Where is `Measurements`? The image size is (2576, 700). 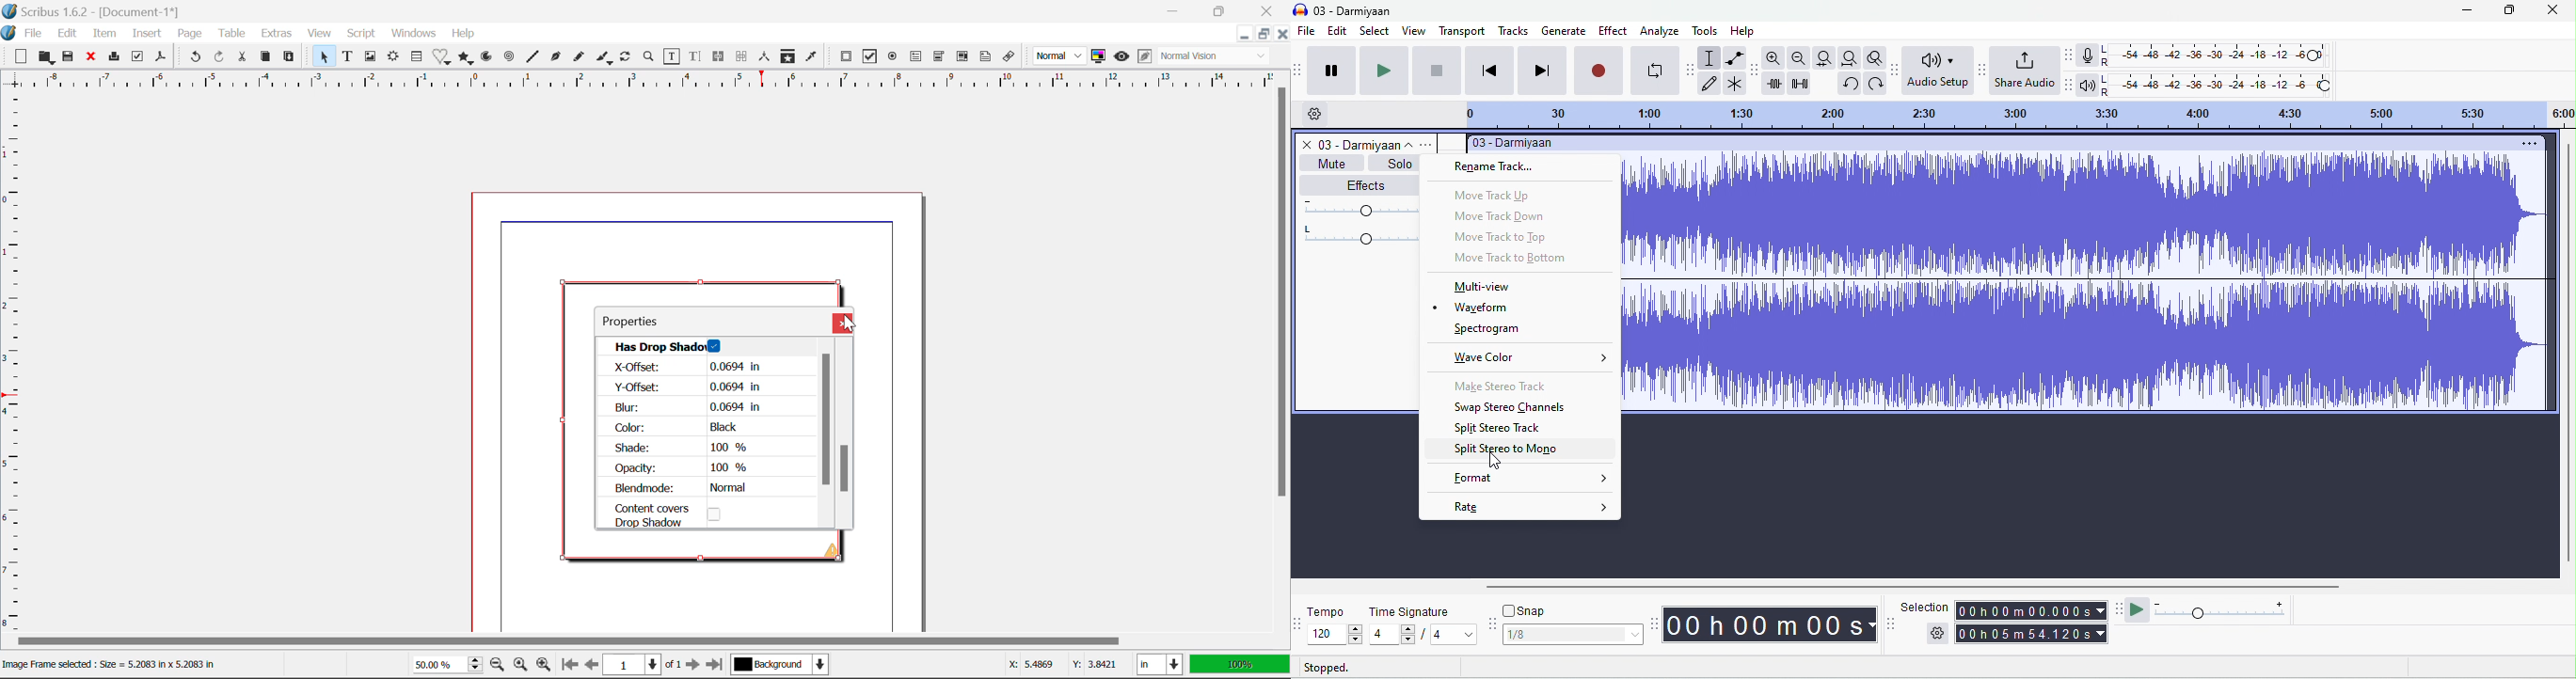
Measurements is located at coordinates (764, 55).